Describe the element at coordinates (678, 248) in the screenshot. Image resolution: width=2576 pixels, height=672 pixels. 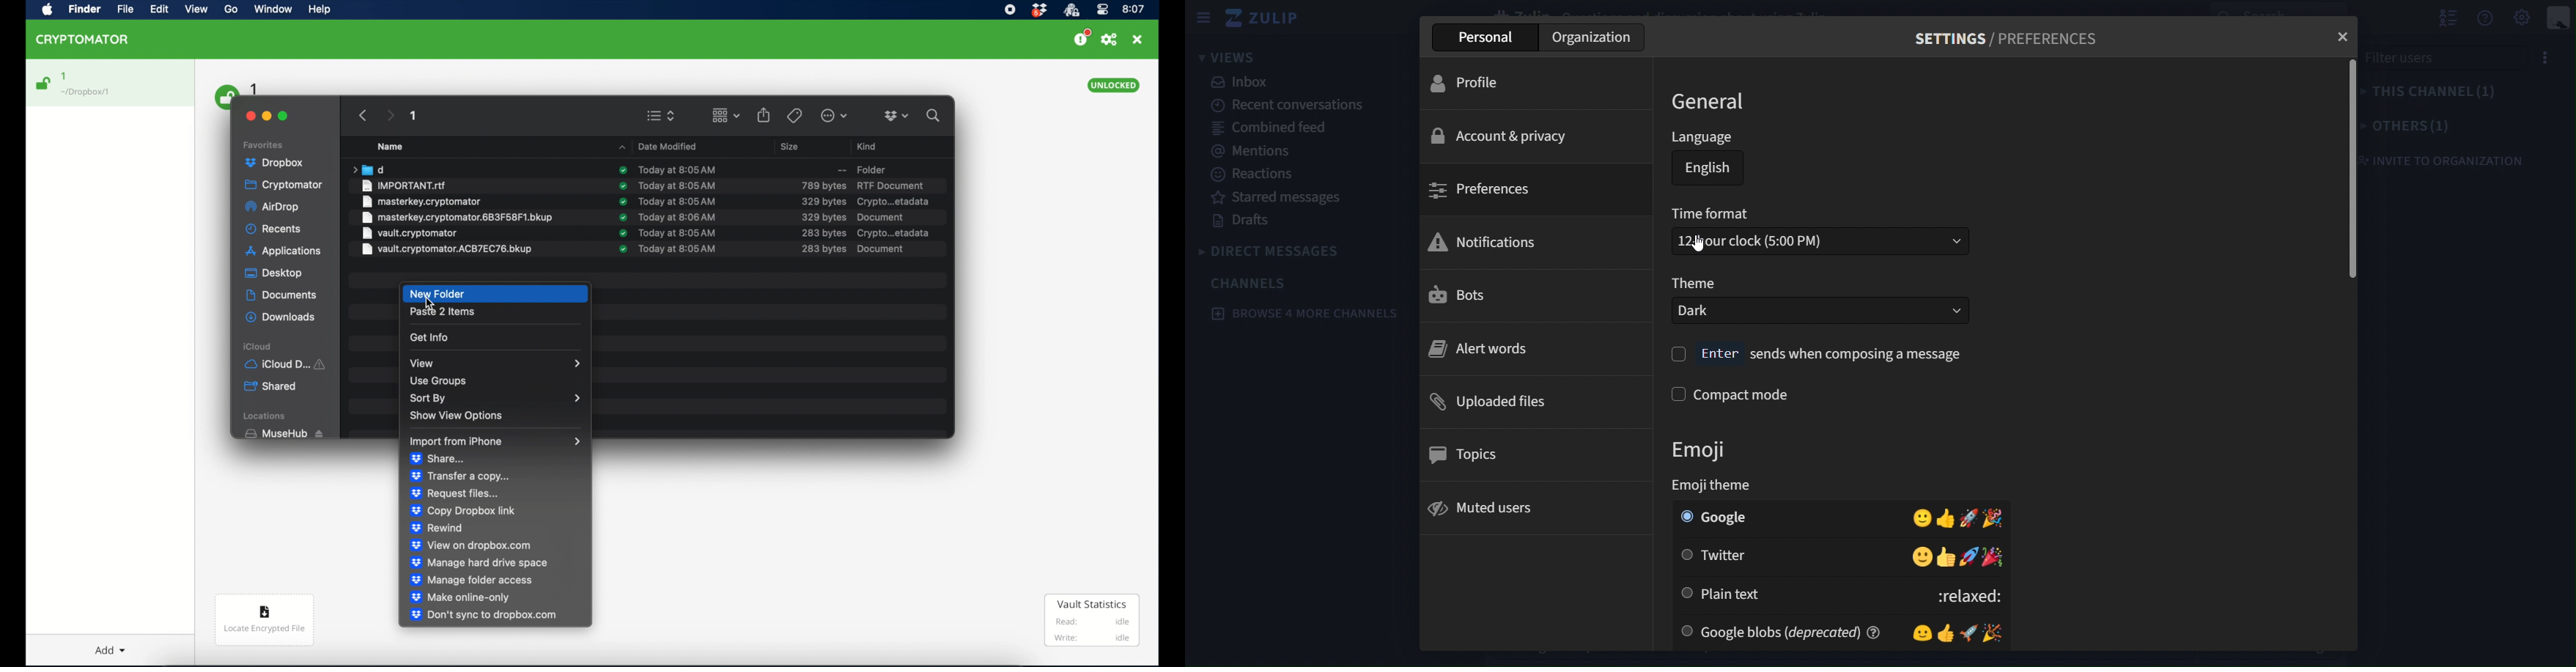
I see `date` at that location.